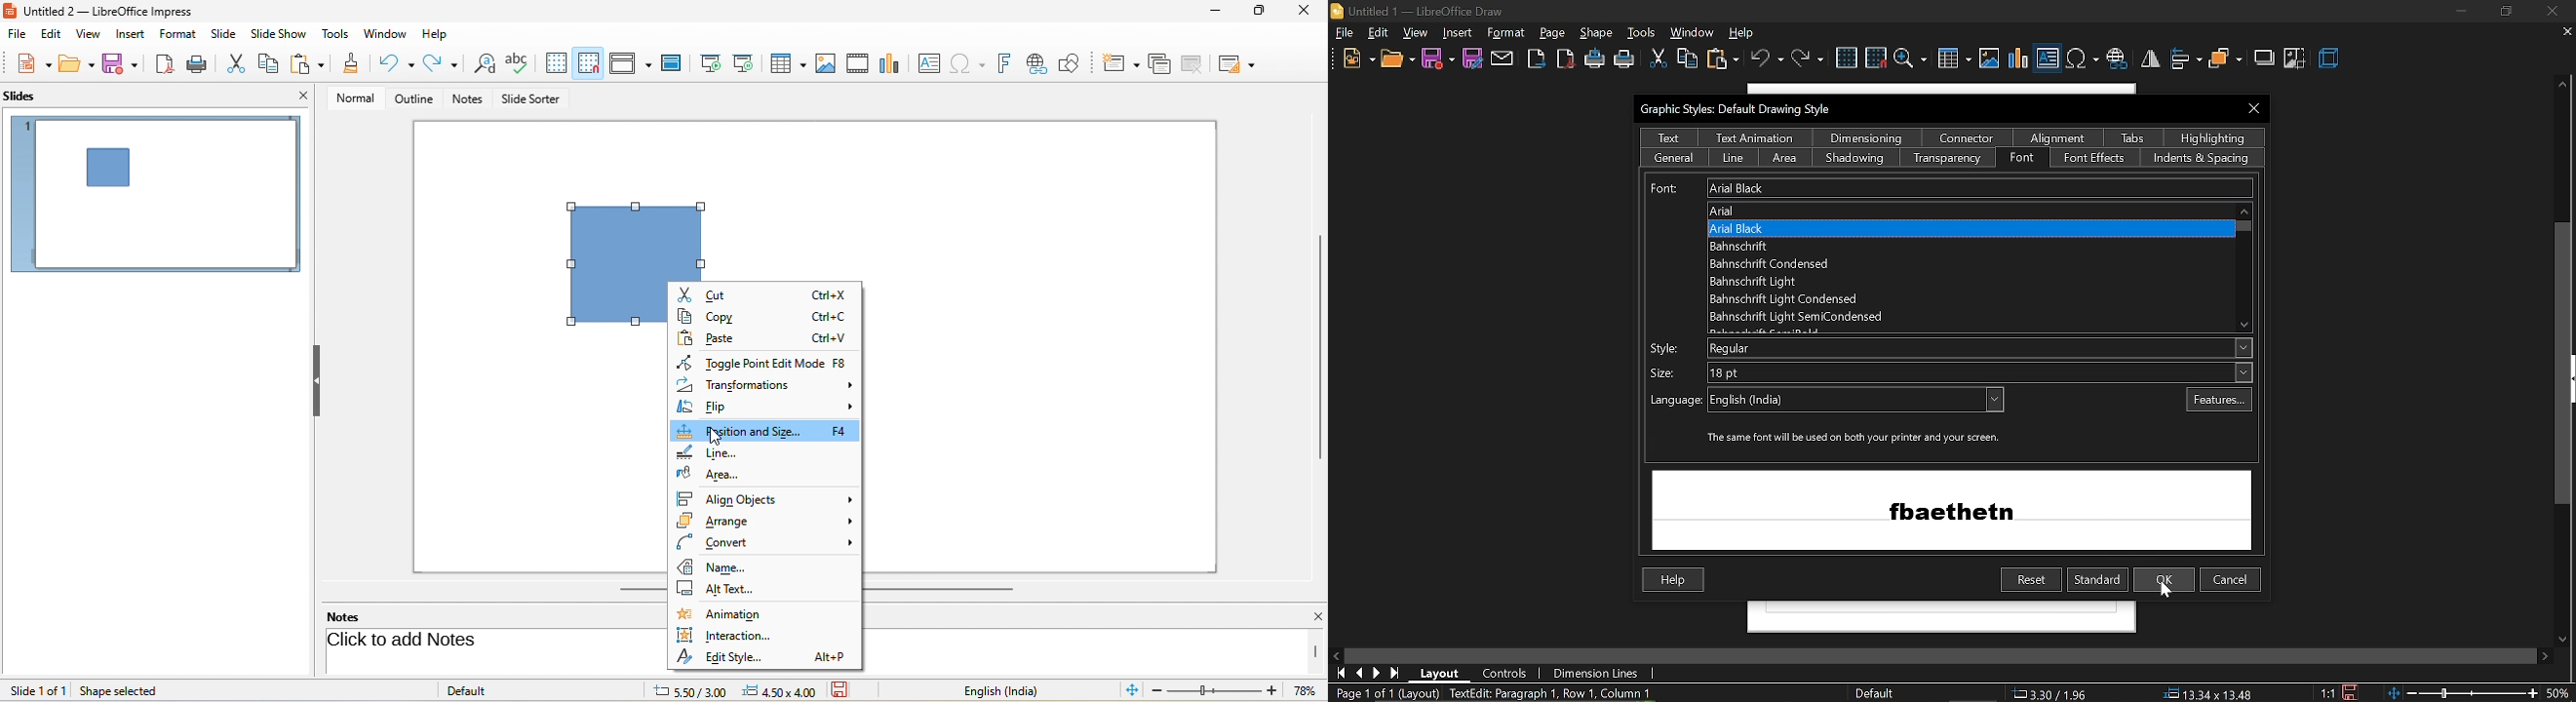 Image resolution: width=2576 pixels, height=728 pixels. I want to click on print, so click(1624, 61).